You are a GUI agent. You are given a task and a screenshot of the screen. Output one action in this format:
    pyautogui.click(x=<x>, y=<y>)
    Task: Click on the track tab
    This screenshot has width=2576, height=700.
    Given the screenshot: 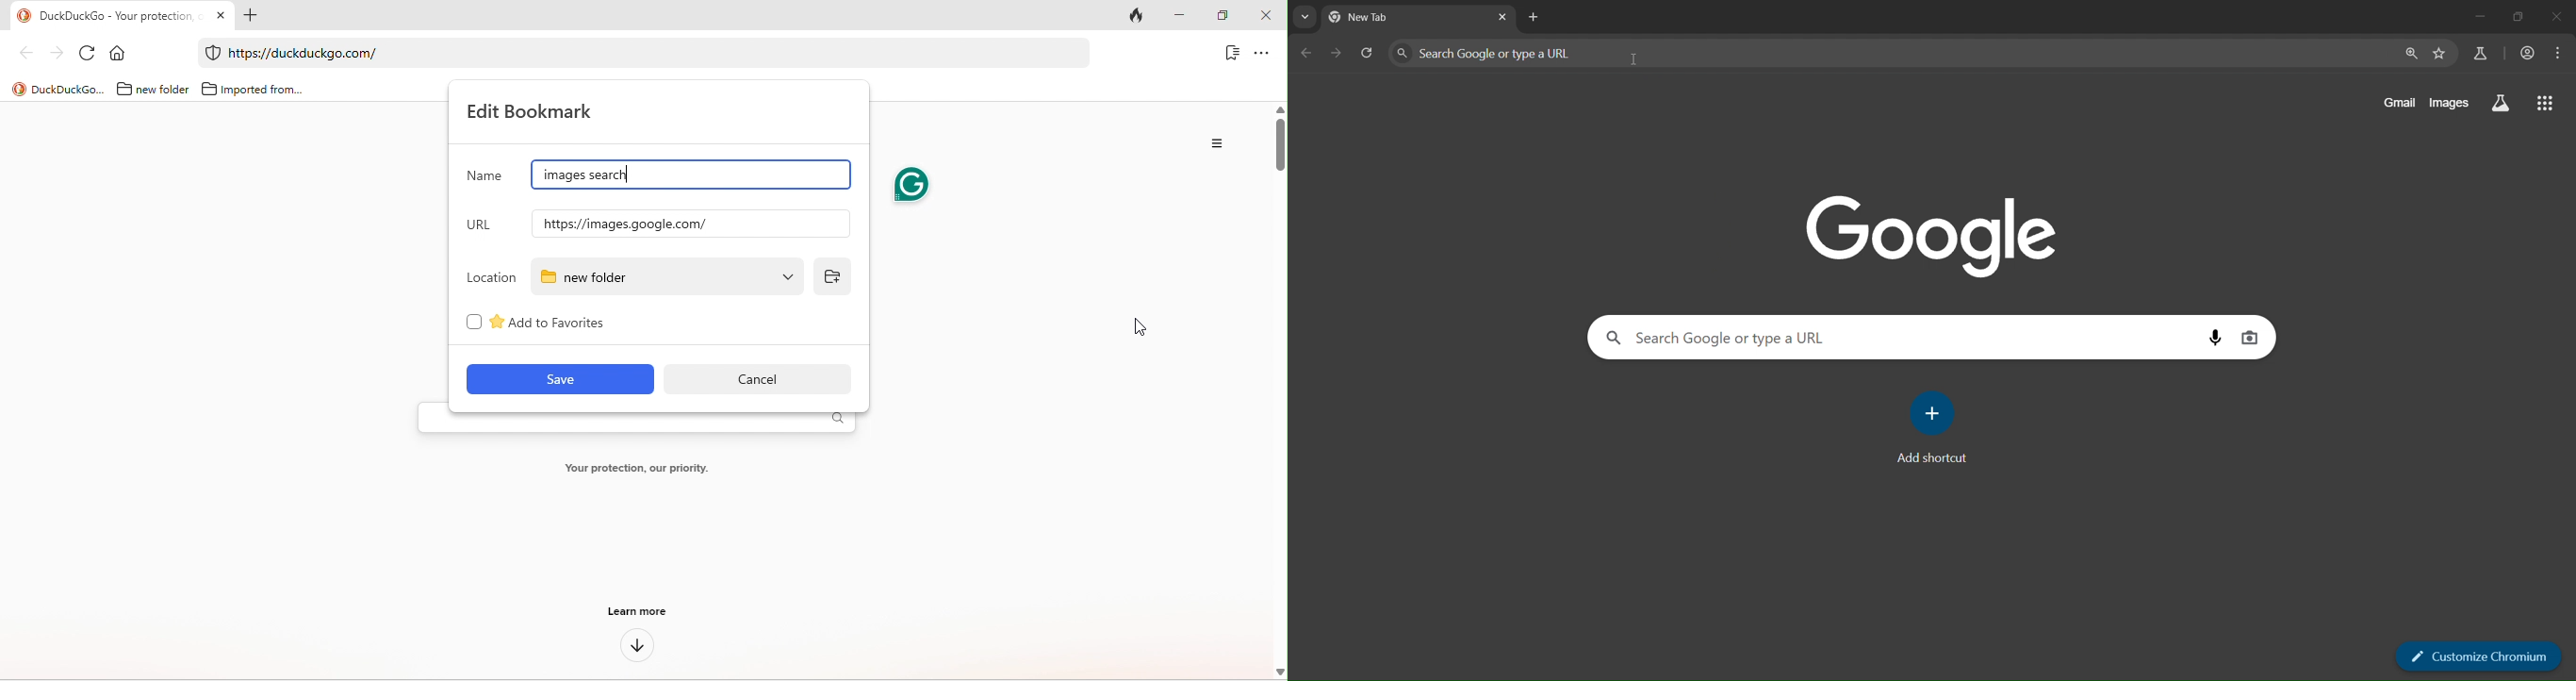 What is the action you would take?
    pyautogui.click(x=1141, y=14)
    